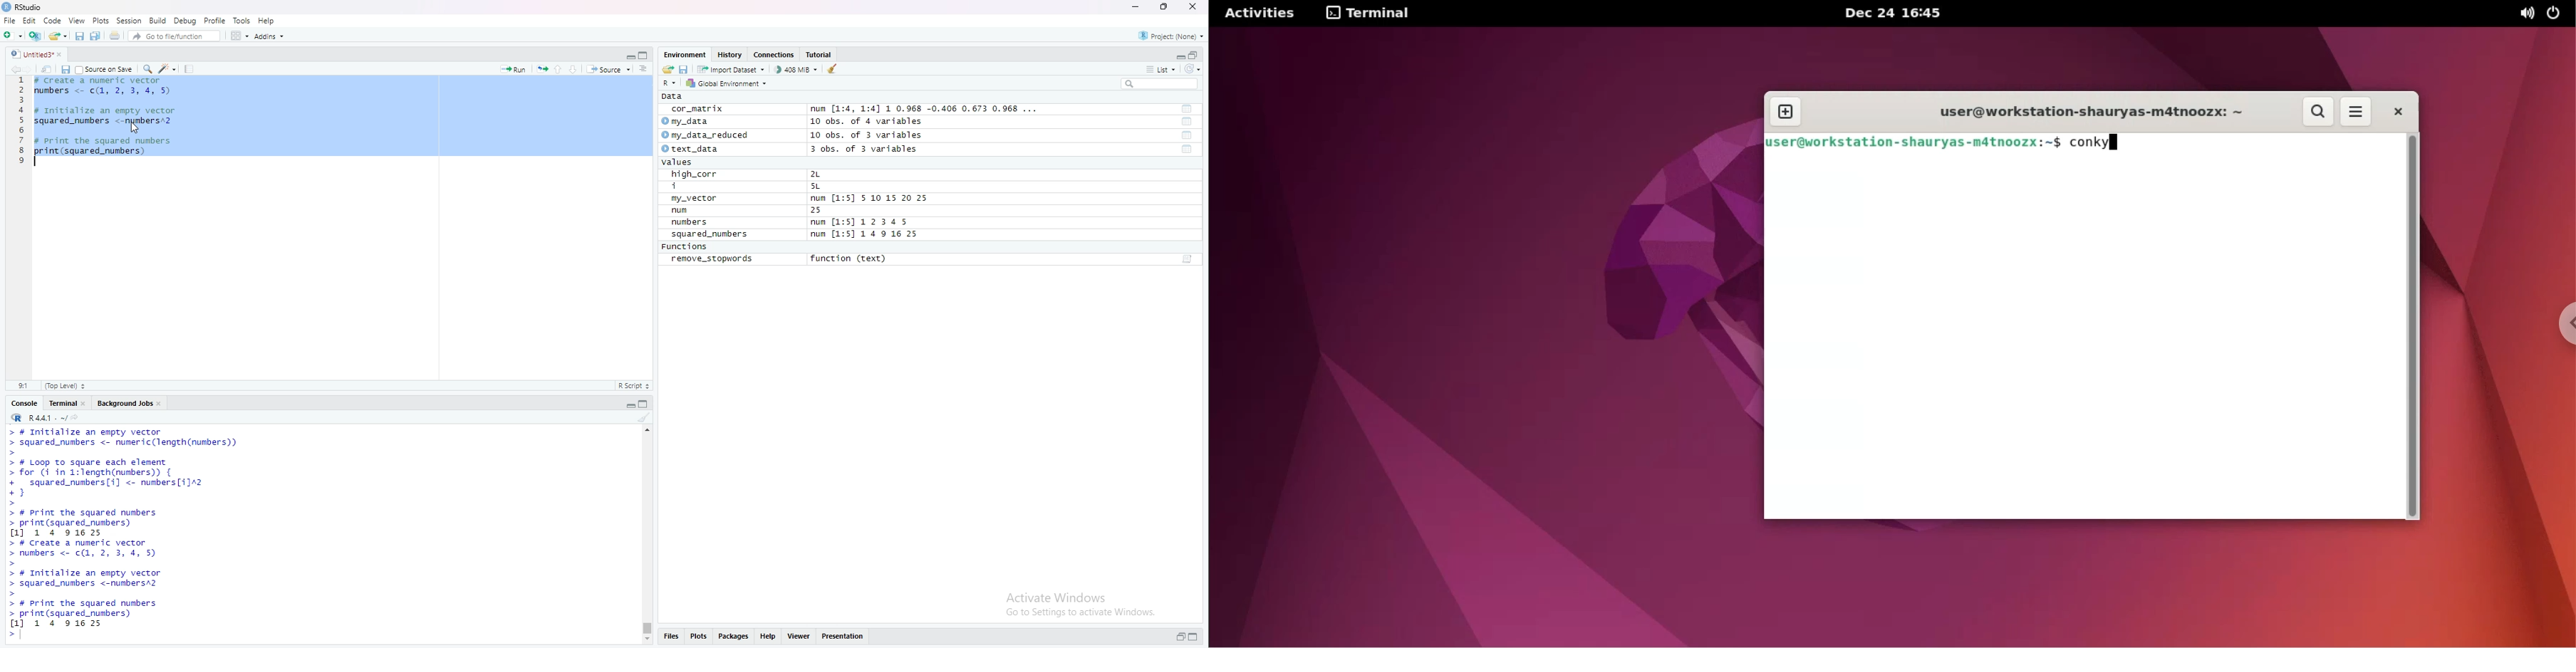 The width and height of the screenshot is (2576, 672). I want to click on Workspace panes, so click(239, 35).